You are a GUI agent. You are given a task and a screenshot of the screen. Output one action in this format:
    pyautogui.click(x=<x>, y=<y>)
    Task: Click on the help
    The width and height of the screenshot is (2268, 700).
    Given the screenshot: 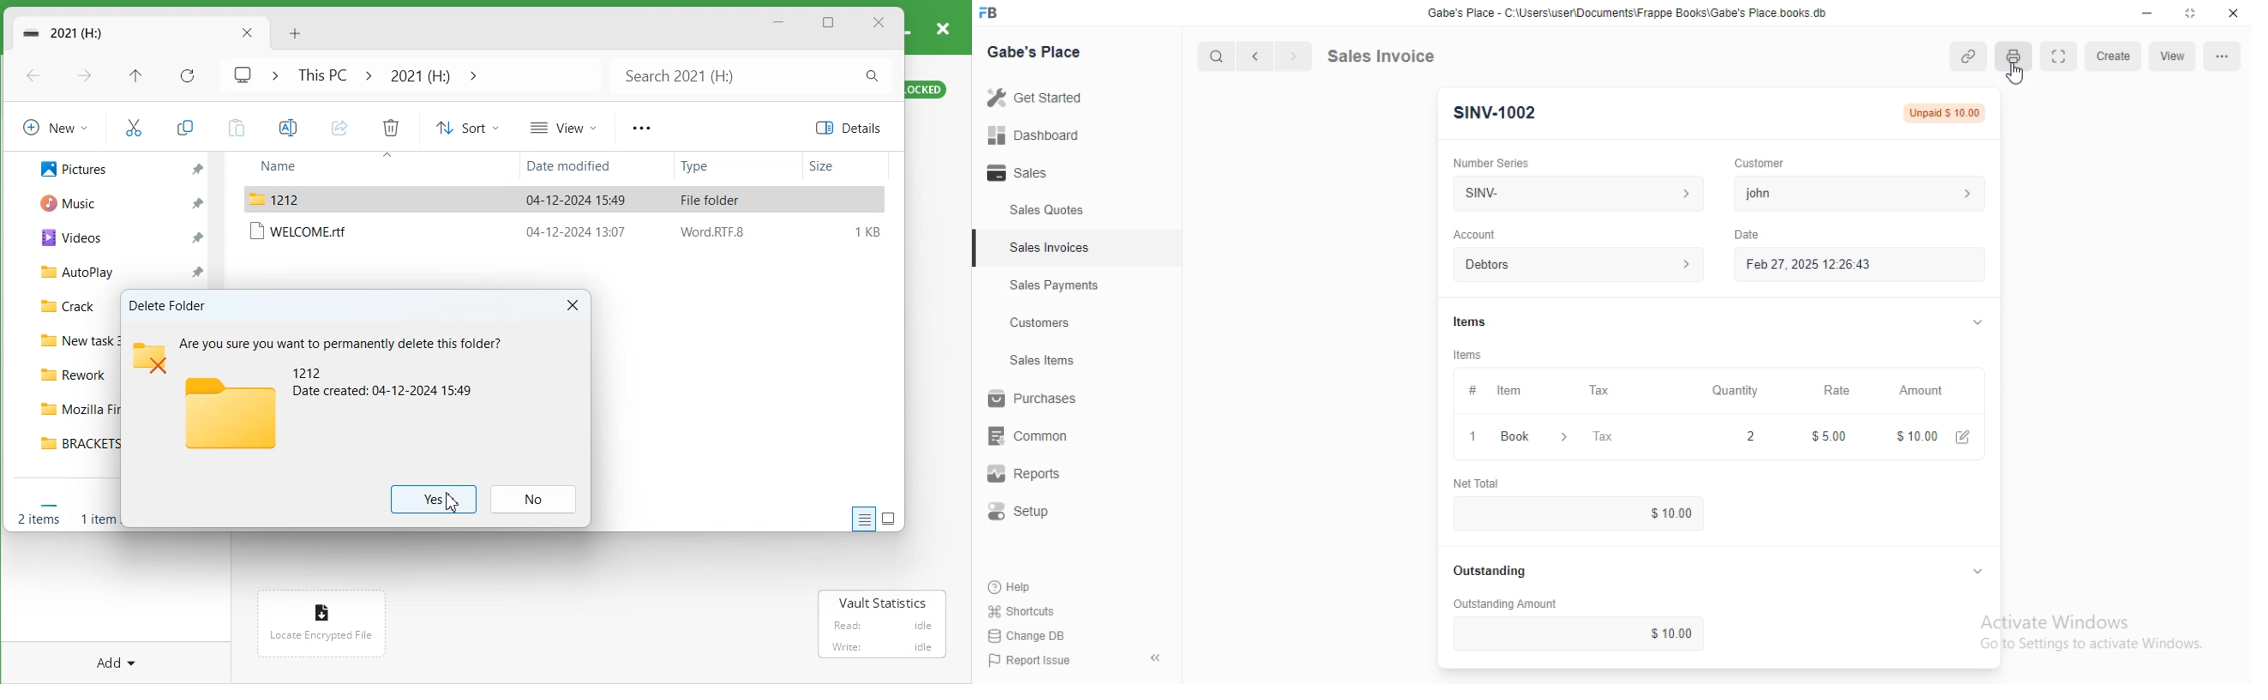 What is the action you would take?
    pyautogui.click(x=1011, y=587)
    